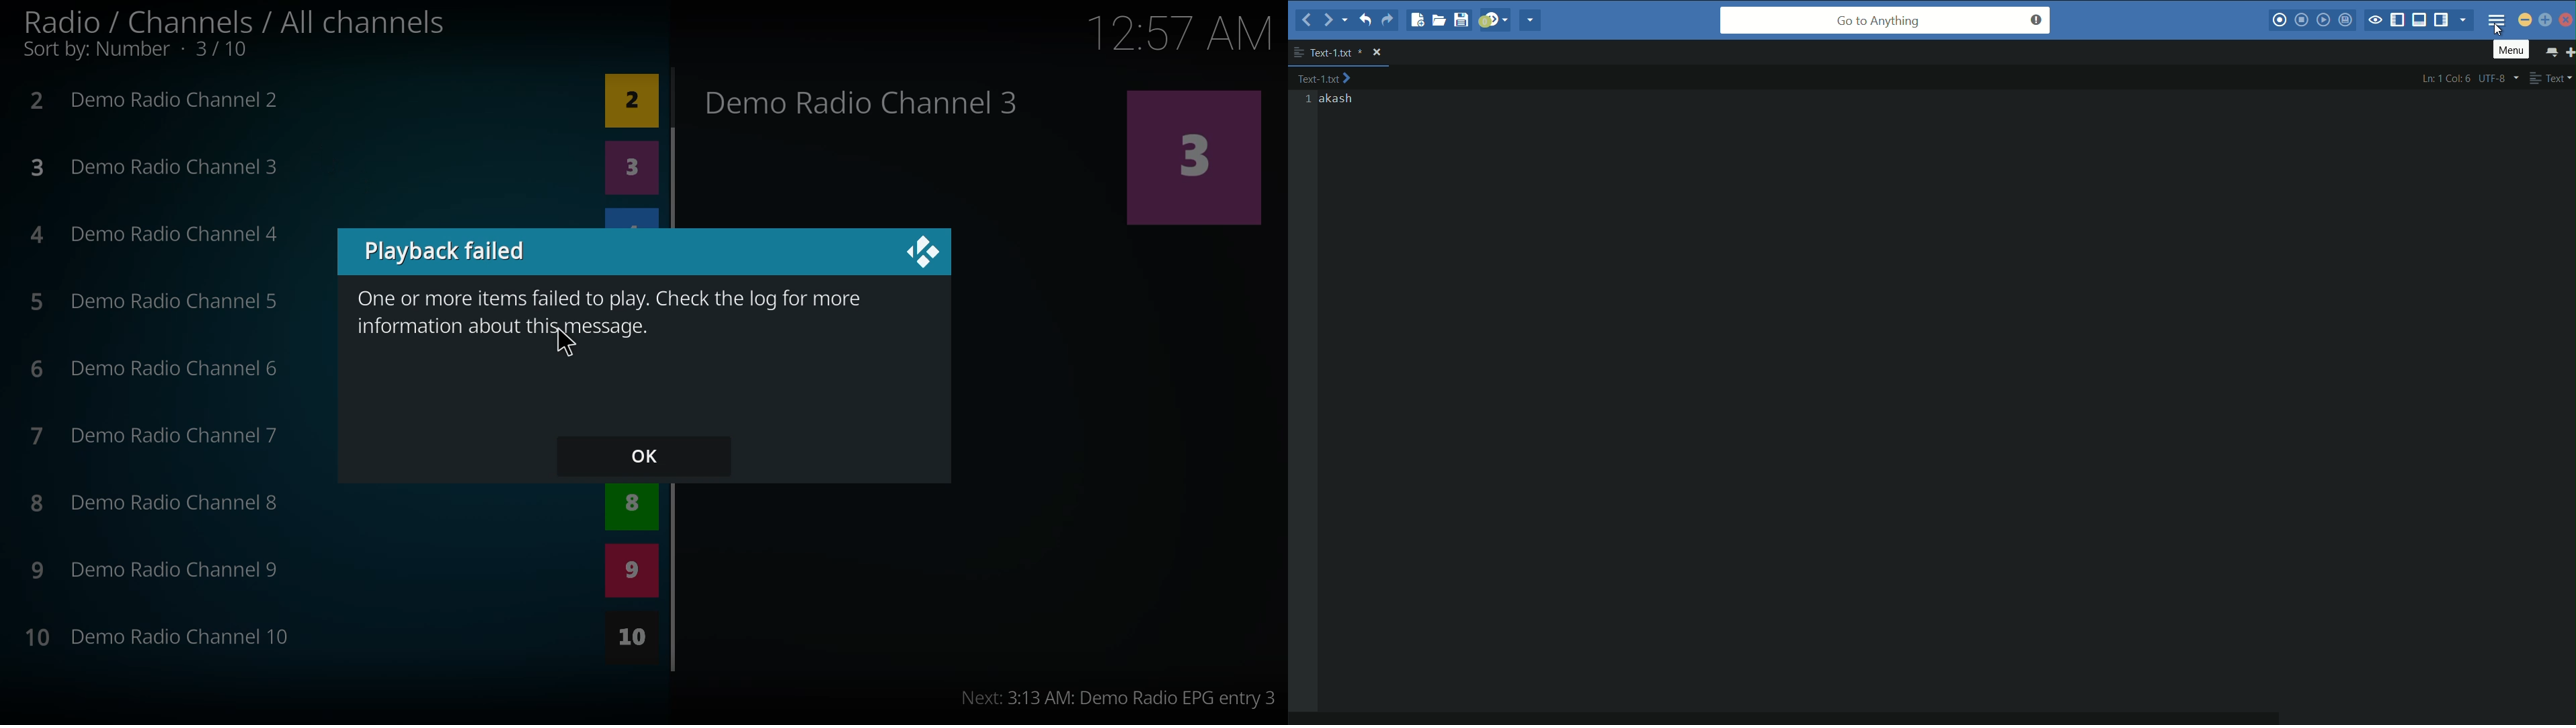 This screenshot has height=728, width=2576. Describe the element at coordinates (1178, 34) in the screenshot. I see `time` at that location.